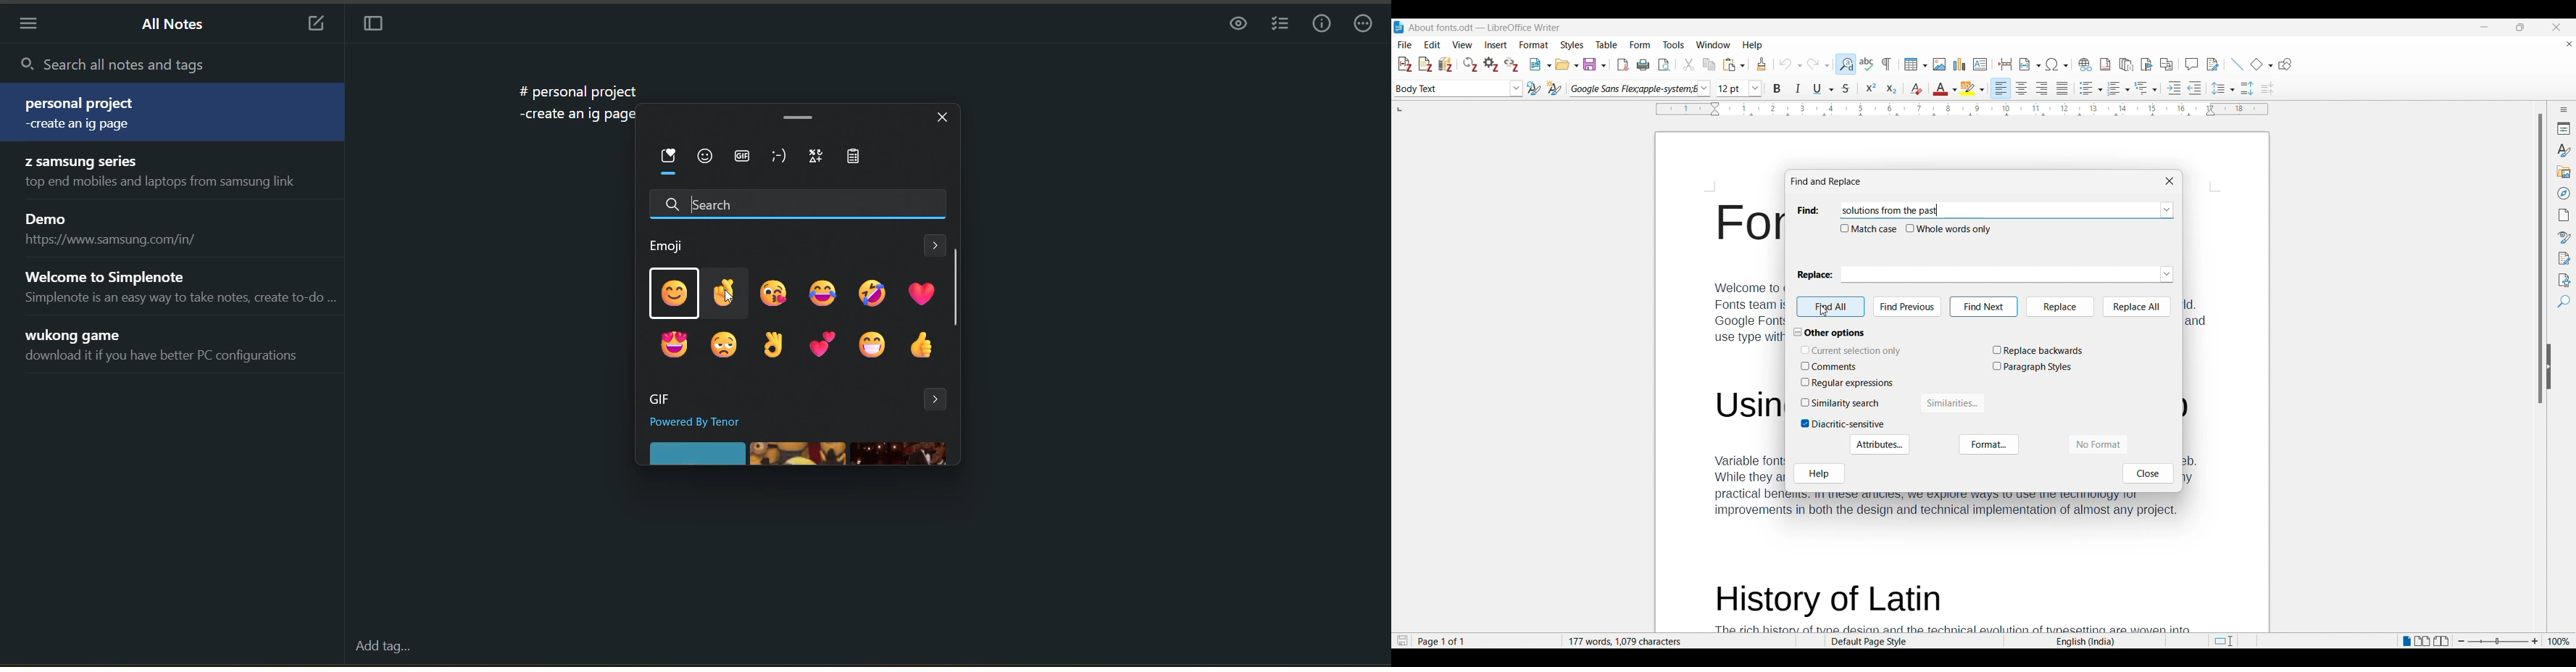 Image resolution: width=2576 pixels, height=672 pixels. What do you see at coordinates (1643, 64) in the screenshot?
I see `Print` at bounding box center [1643, 64].